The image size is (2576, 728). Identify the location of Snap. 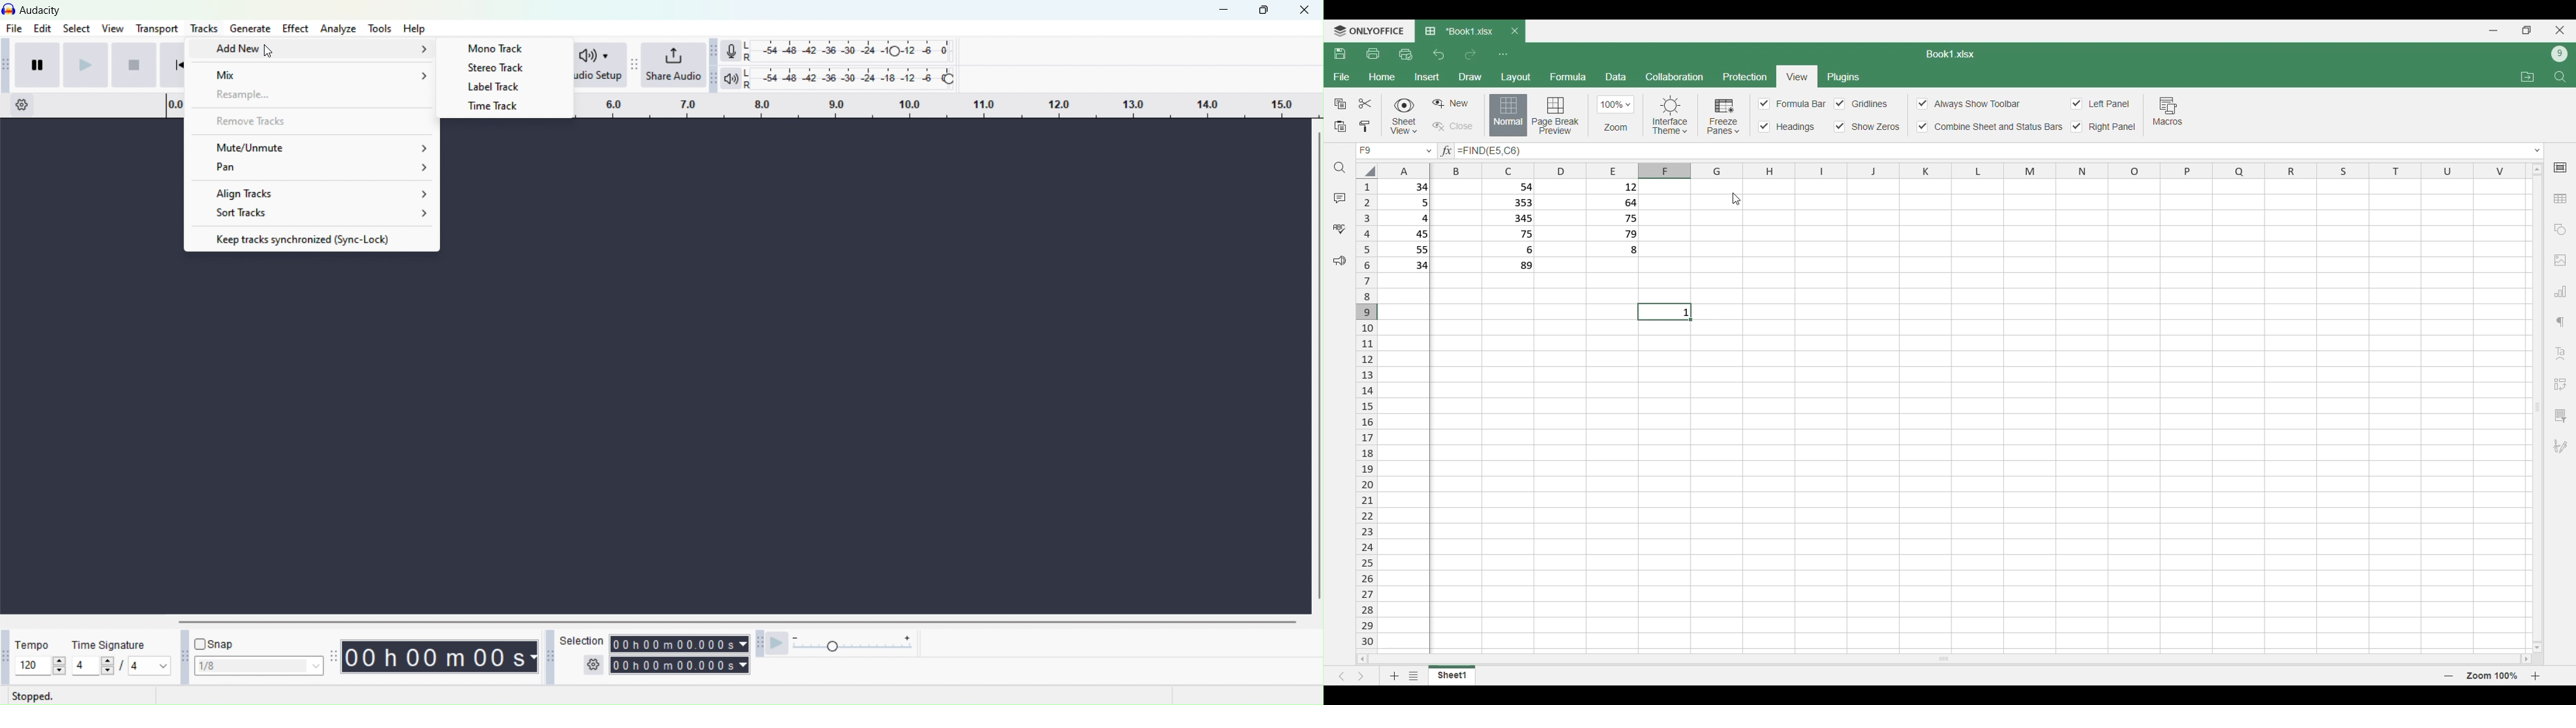
(220, 643).